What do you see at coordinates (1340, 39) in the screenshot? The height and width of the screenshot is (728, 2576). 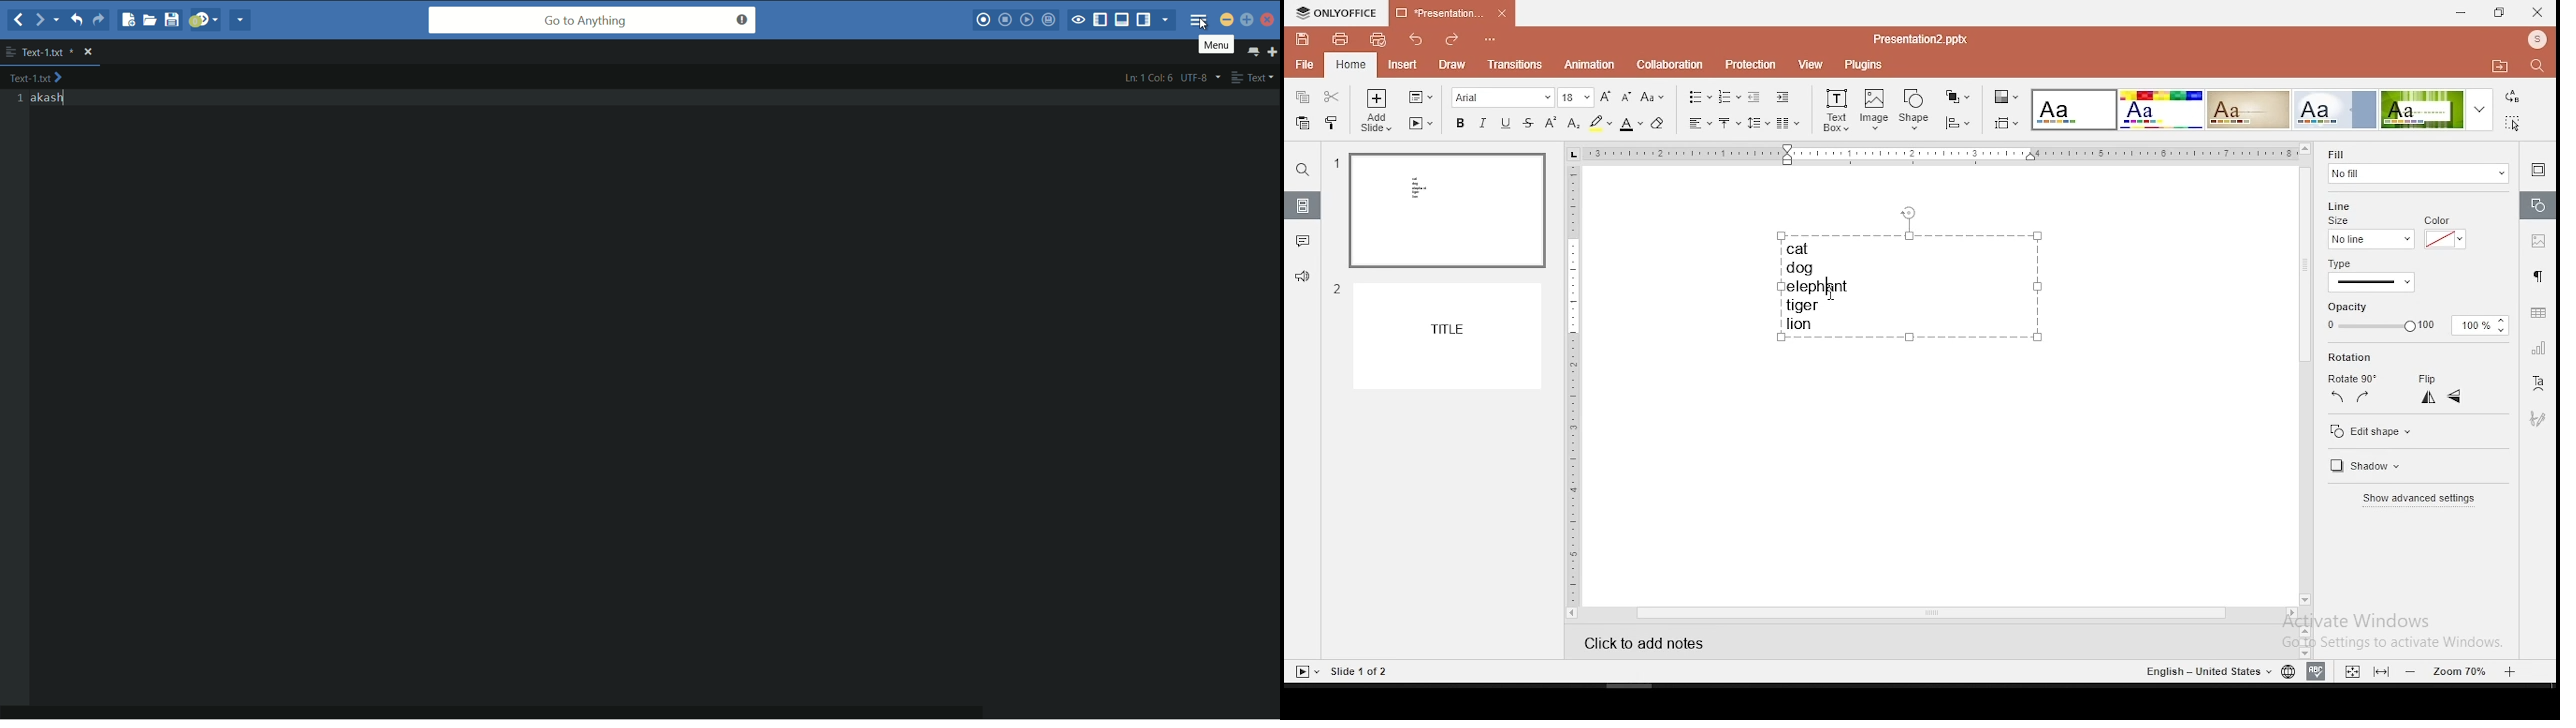 I see `print file` at bounding box center [1340, 39].